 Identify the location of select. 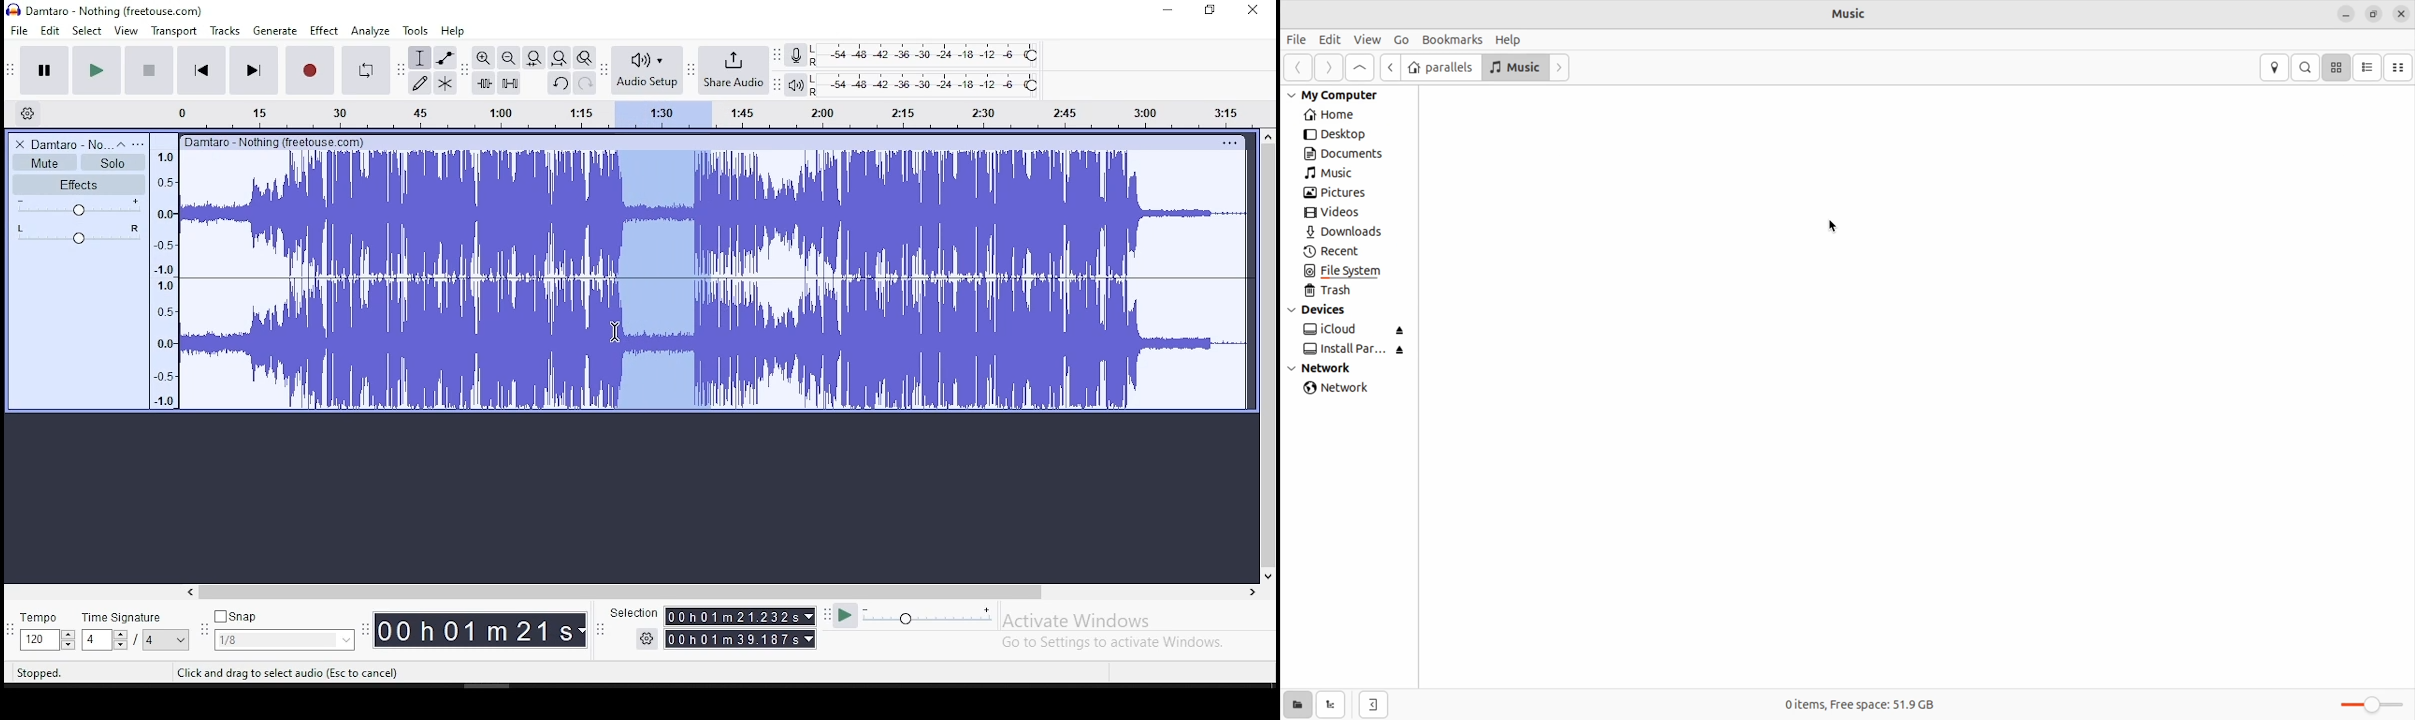
(89, 30).